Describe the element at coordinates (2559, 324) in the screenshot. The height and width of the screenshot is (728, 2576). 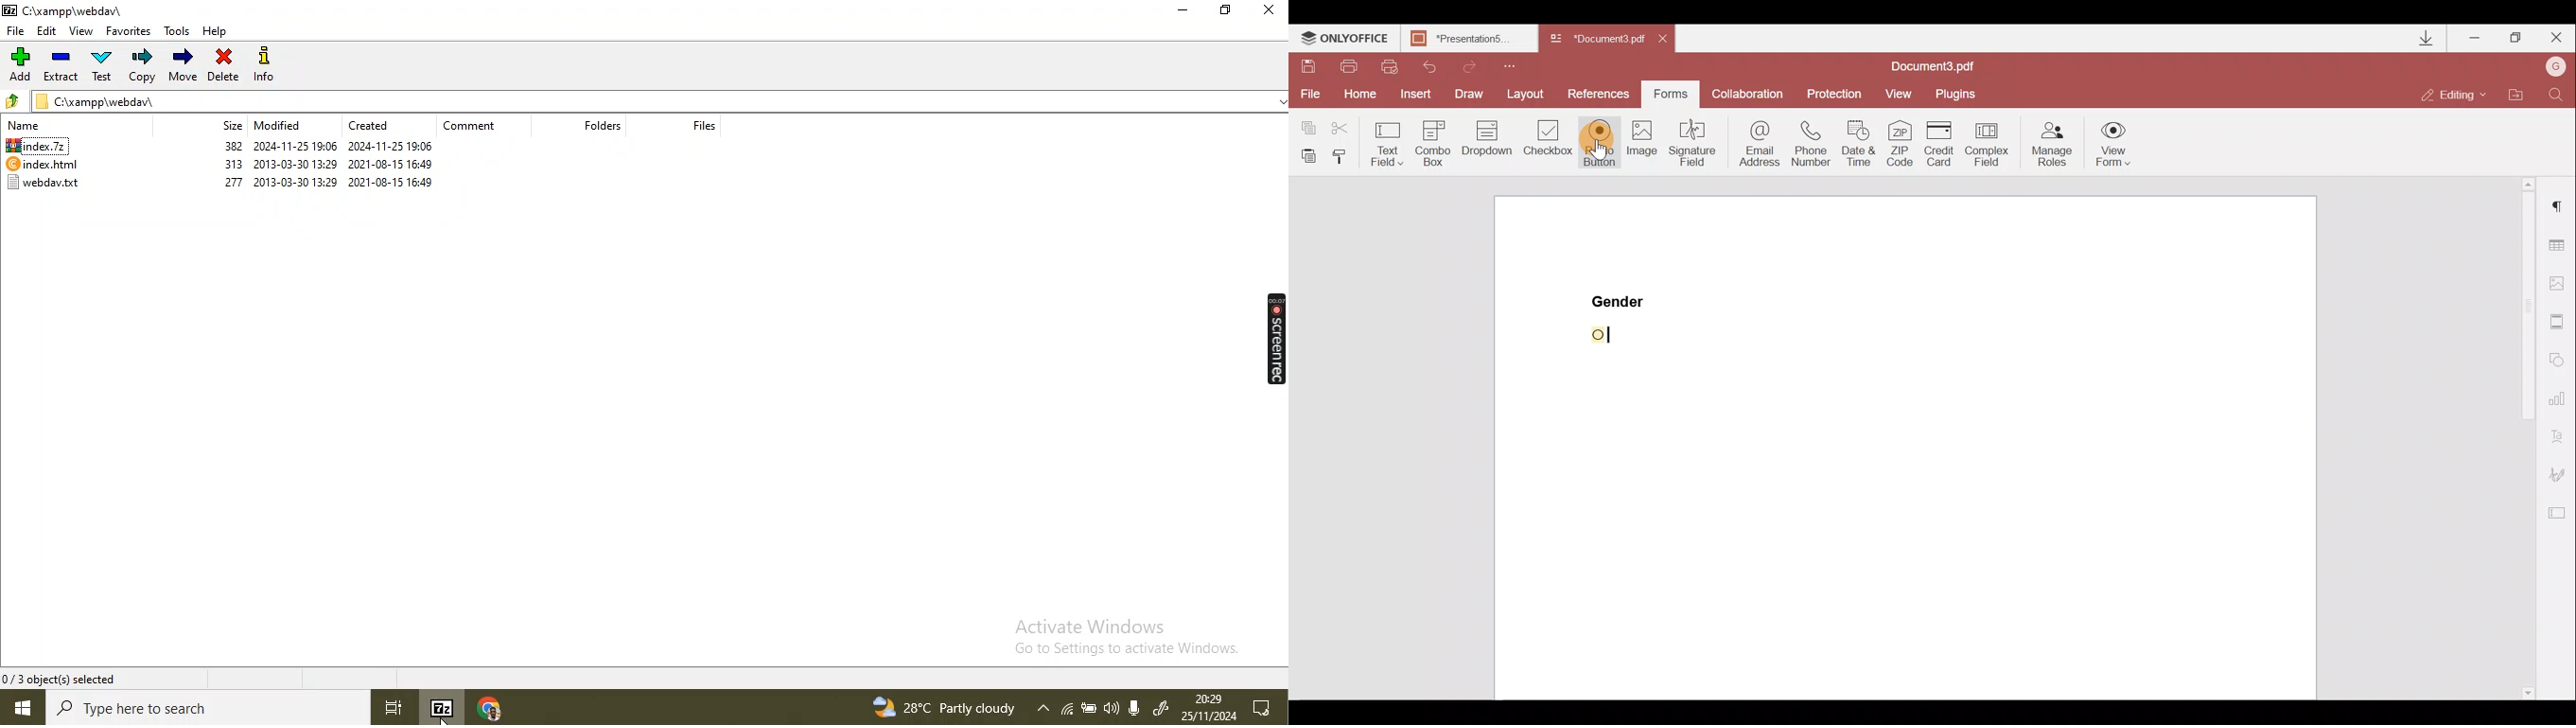
I see `Headers & footers settings` at that location.